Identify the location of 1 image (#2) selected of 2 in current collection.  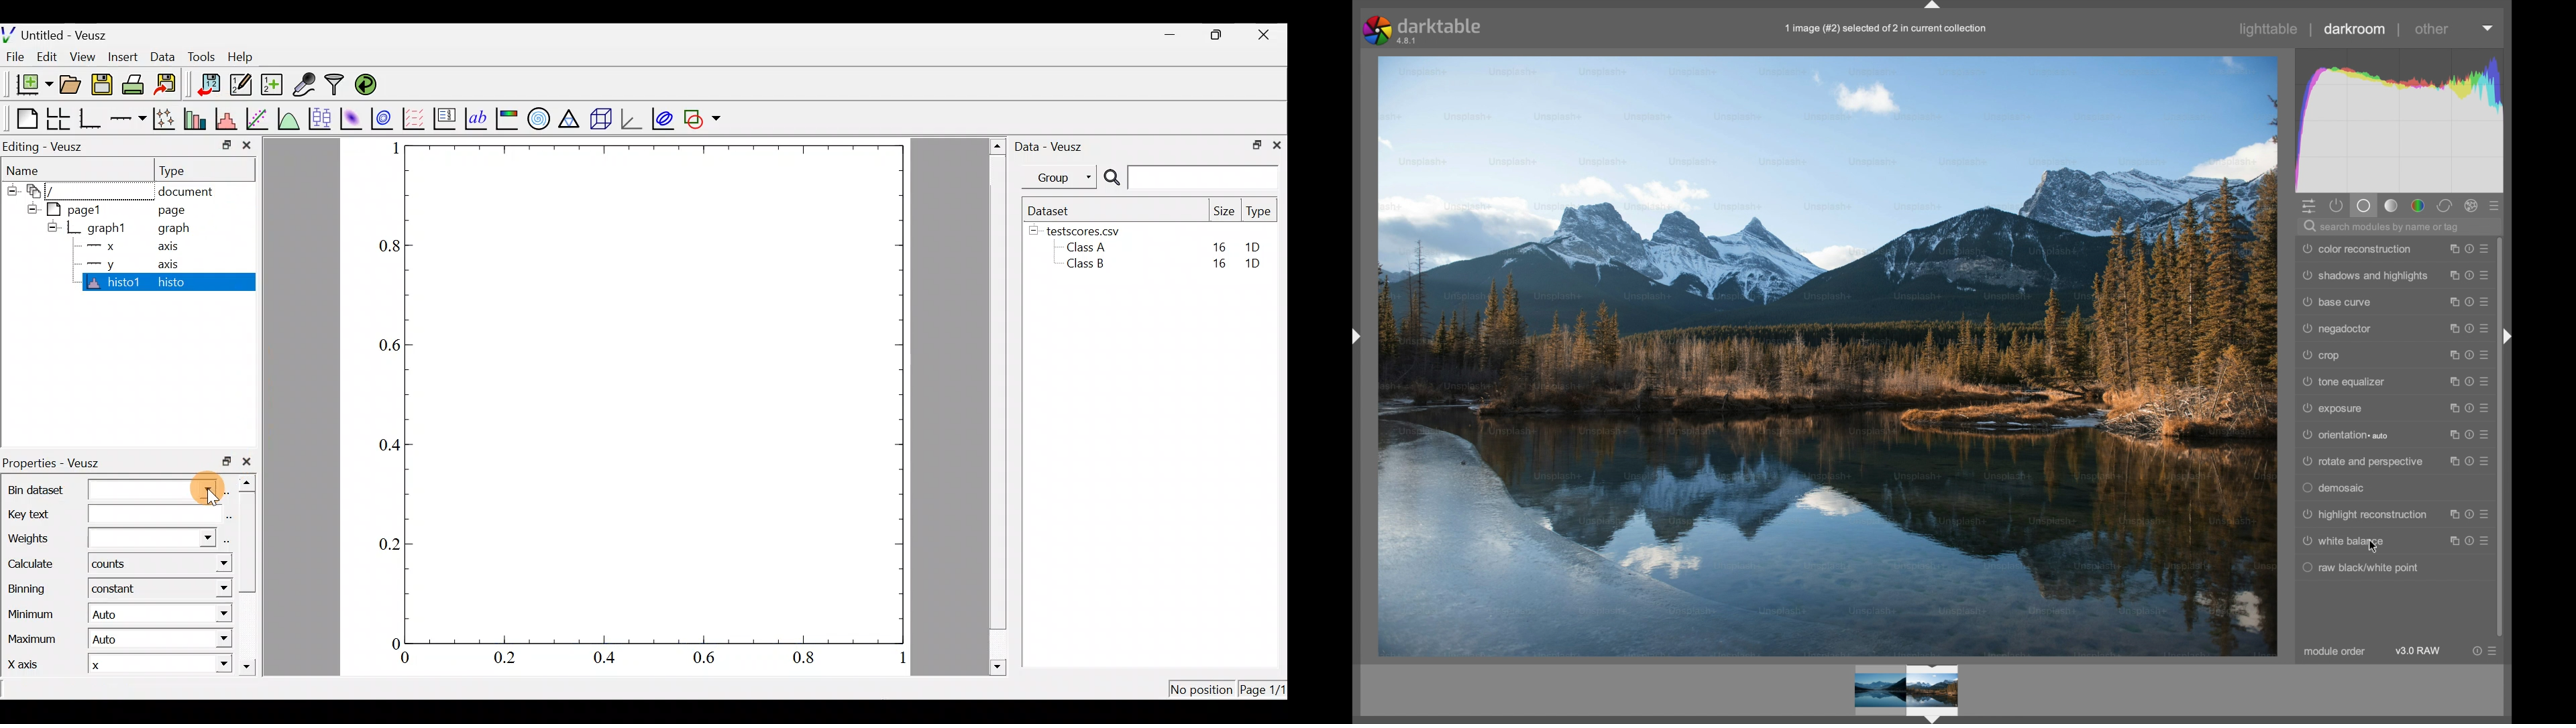
(1891, 29).